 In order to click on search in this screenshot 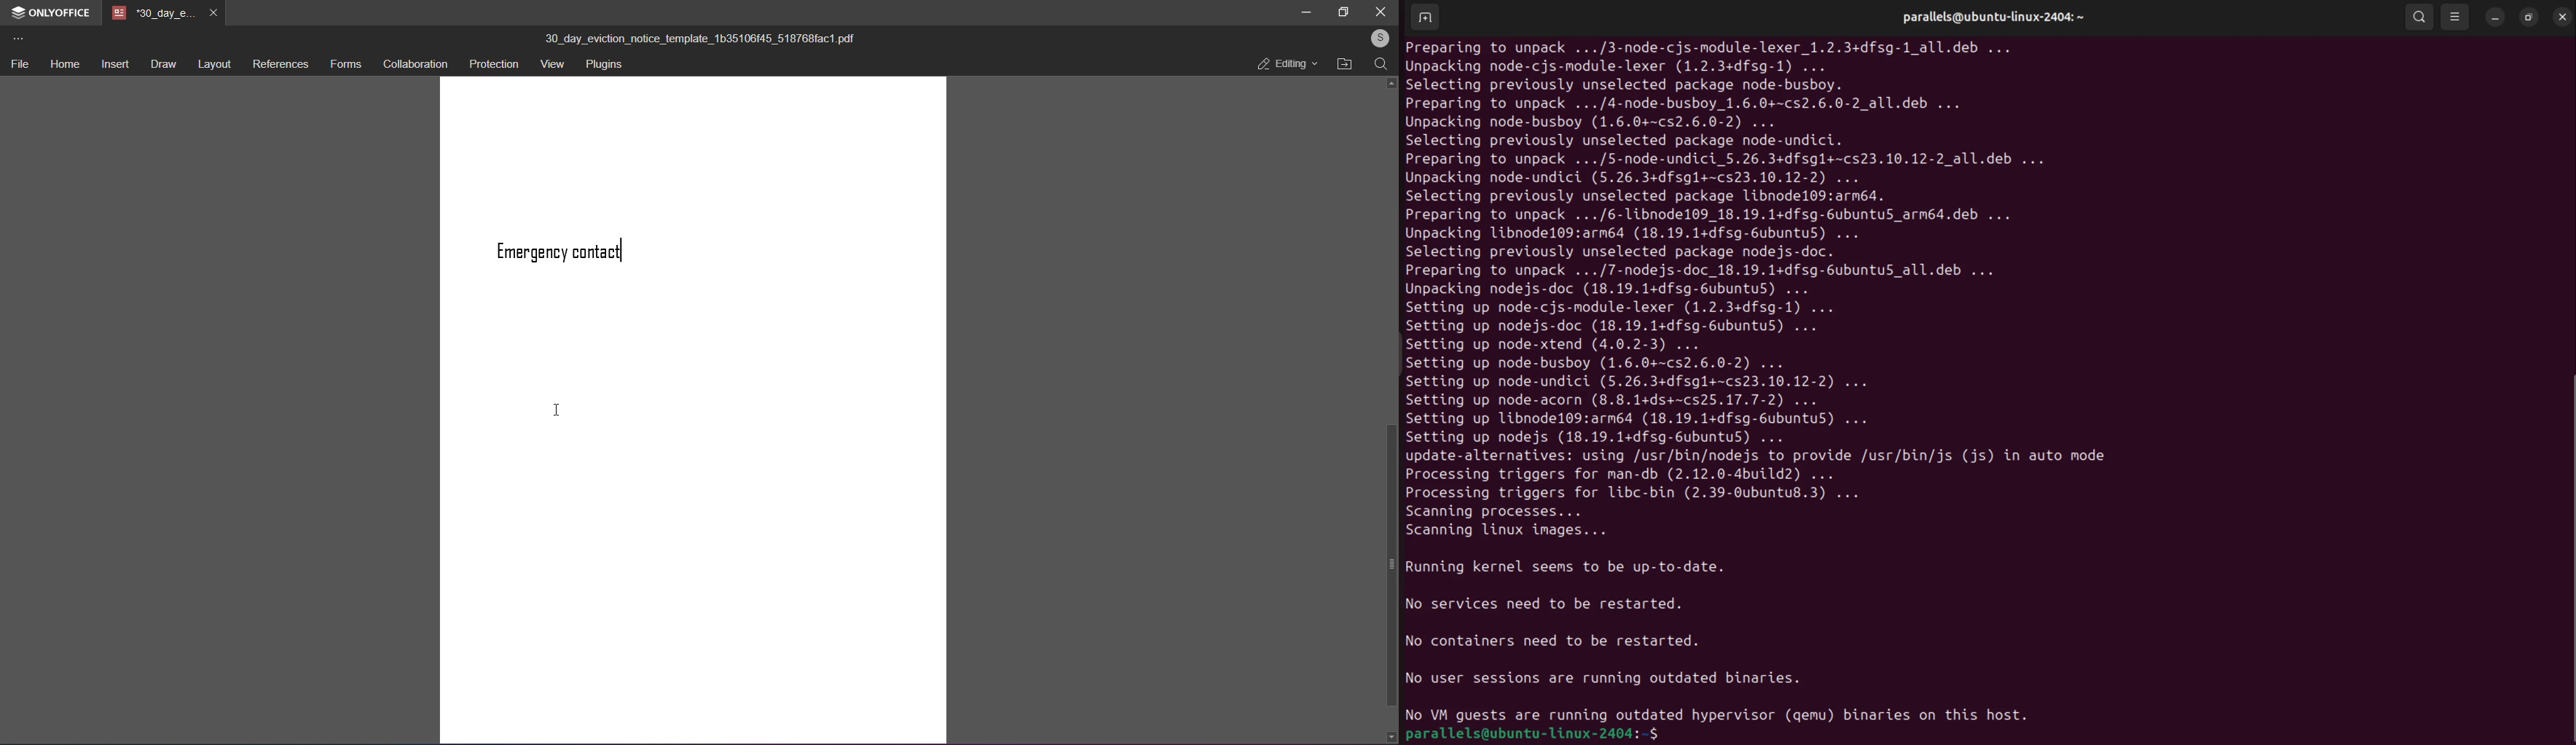, I will do `click(1381, 67)`.